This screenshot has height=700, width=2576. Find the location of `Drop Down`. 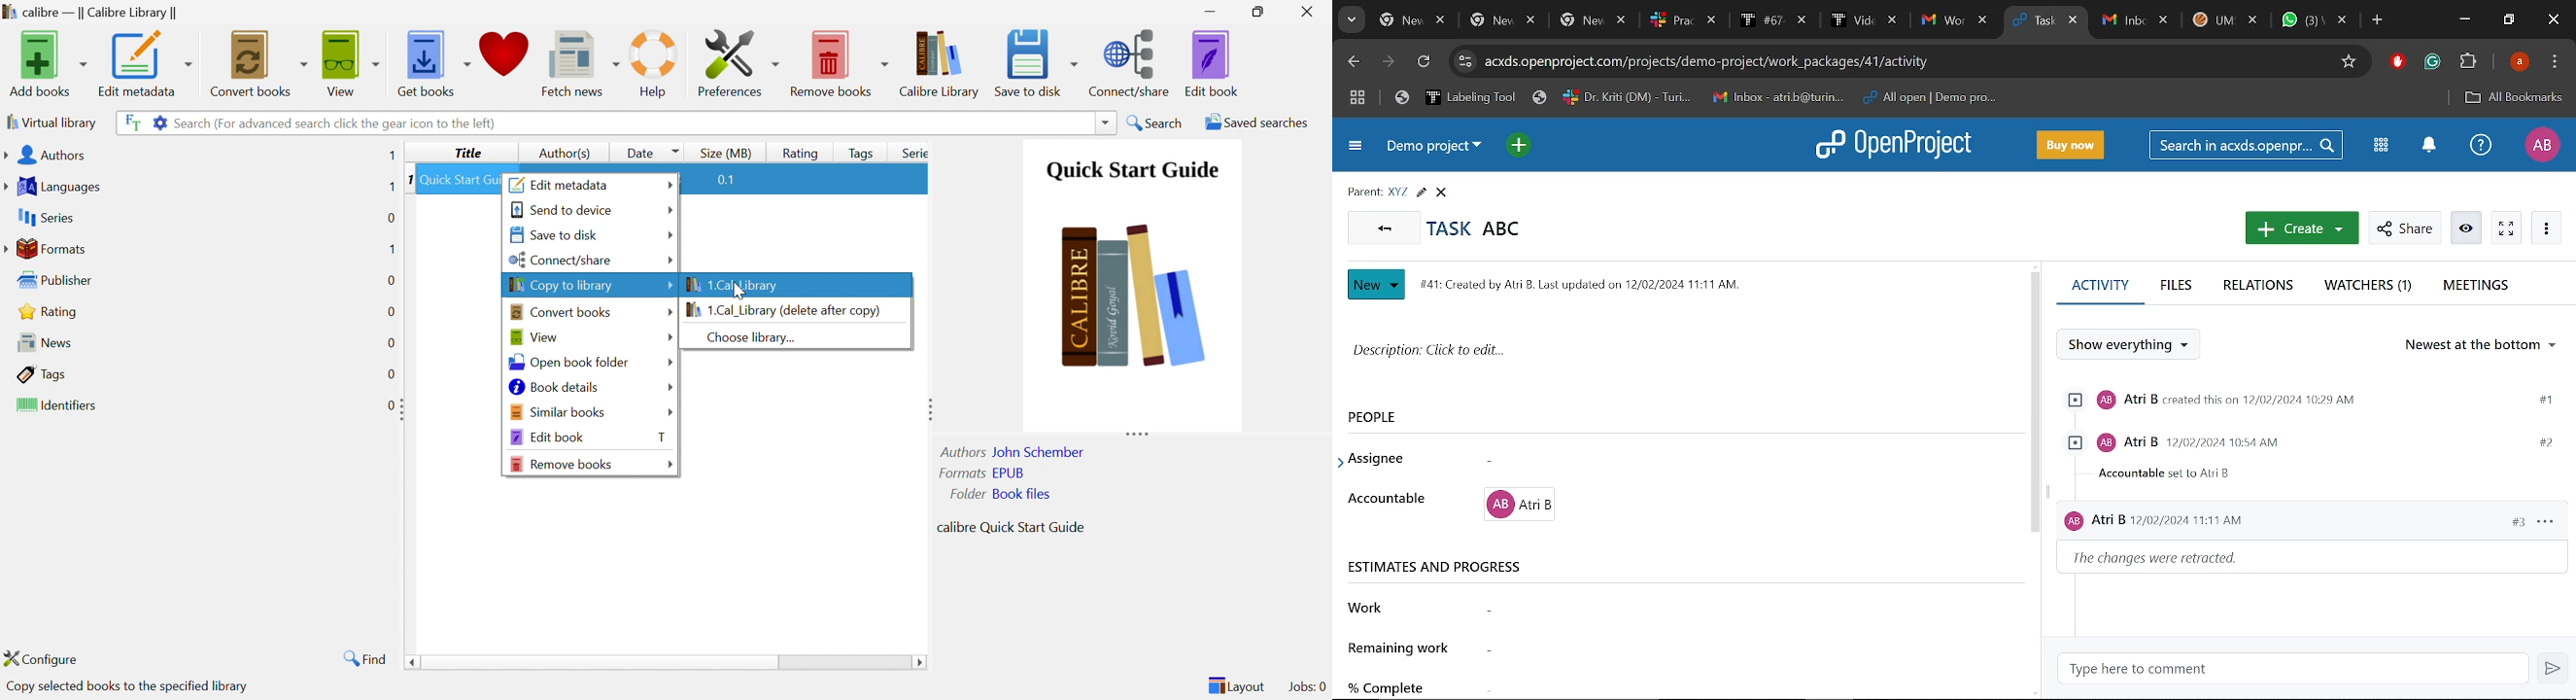

Drop Down is located at coordinates (670, 261).